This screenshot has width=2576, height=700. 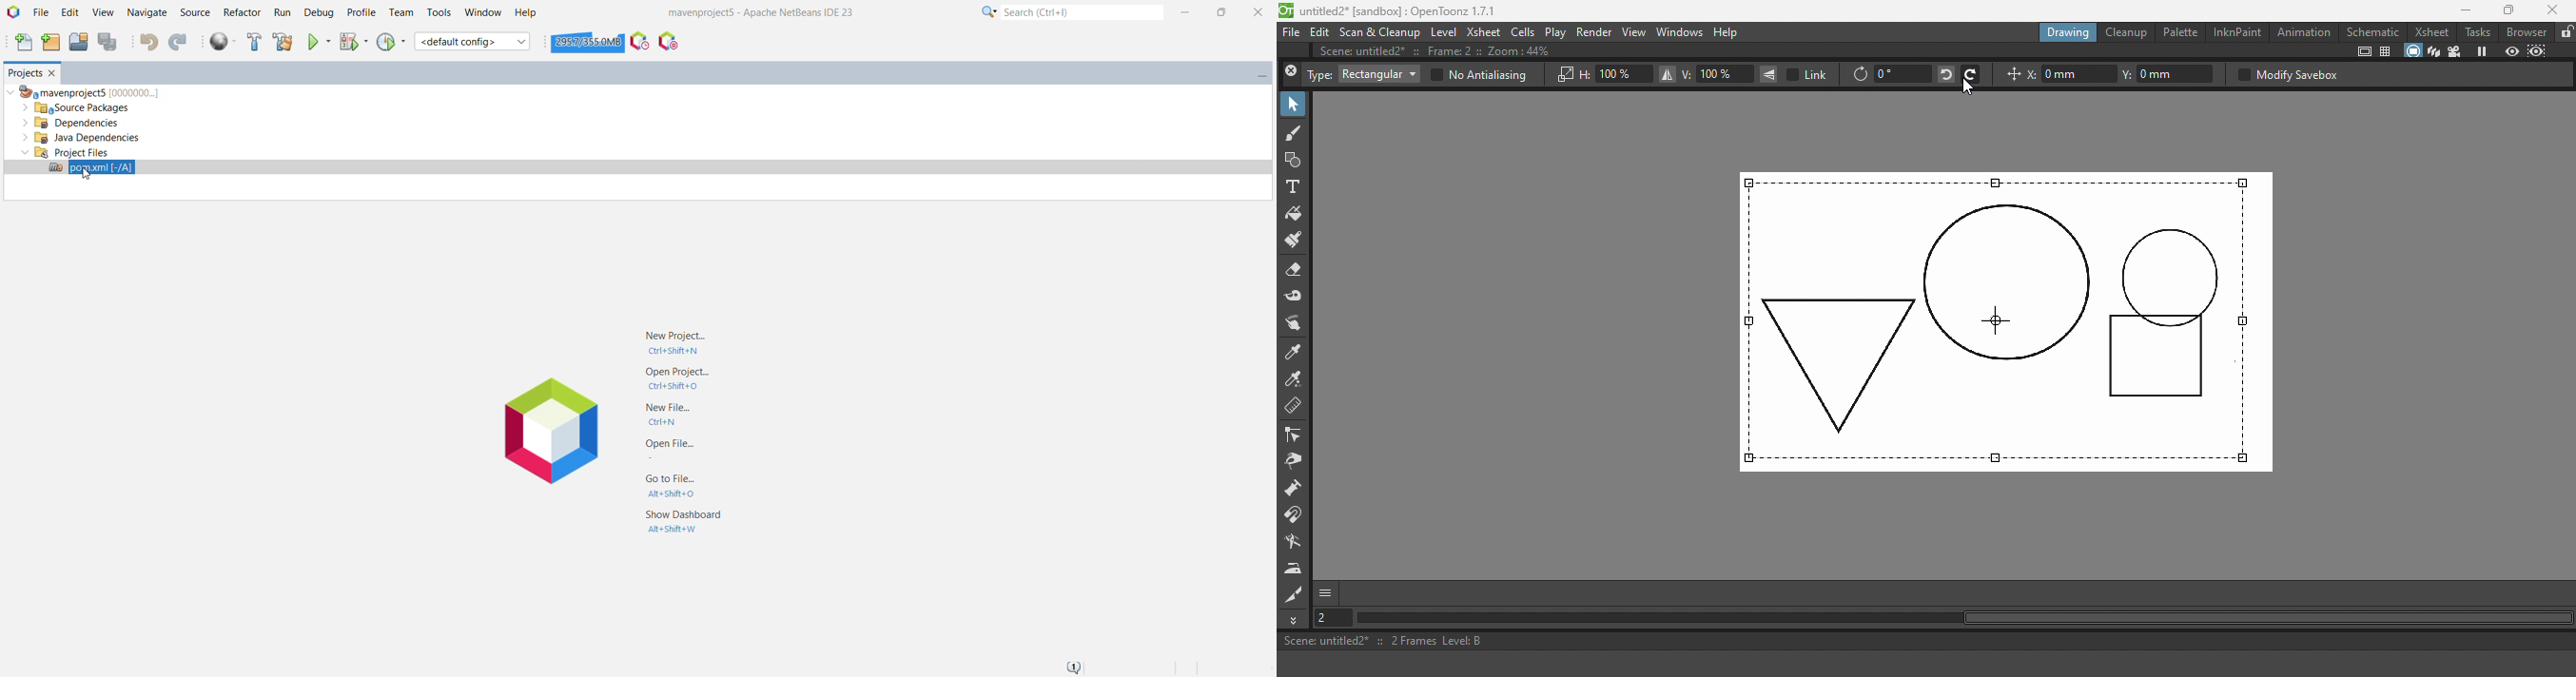 I want to click on View, so click(x=1634, y=32).